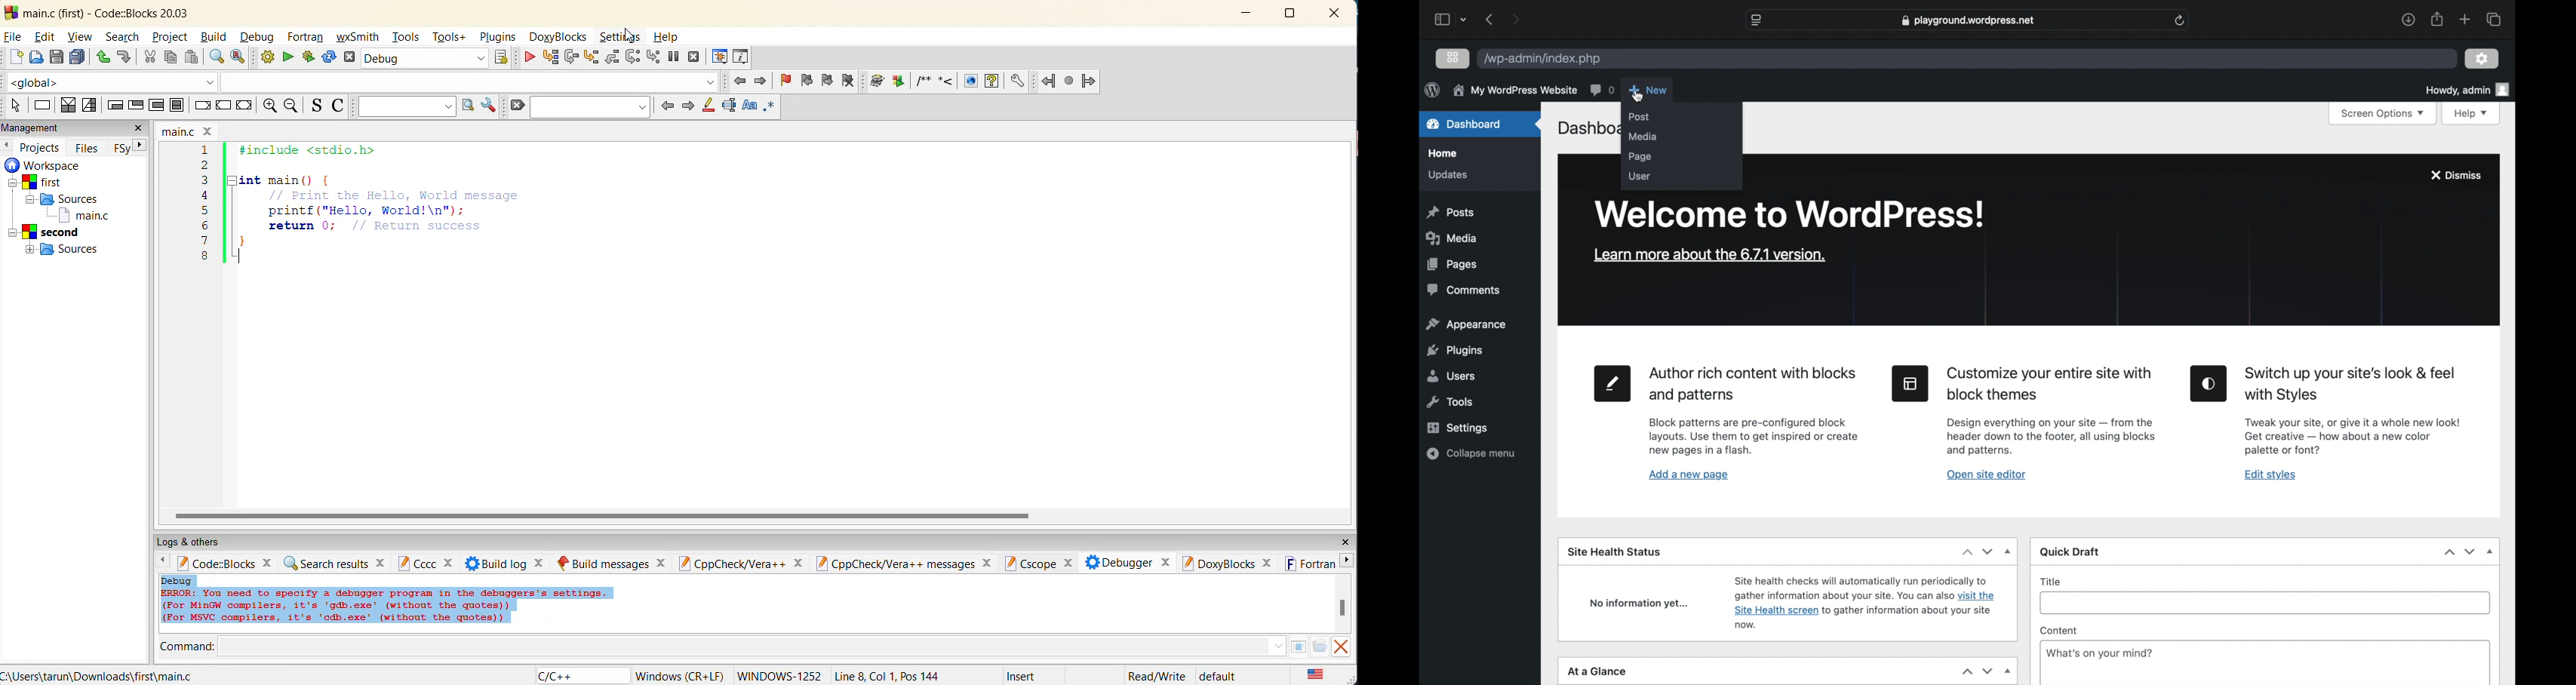 The image size is (2576, 700). What do you see at coordinates (104, 58) in the screenshot?
I see `undo` at bounding box center [104, 58].